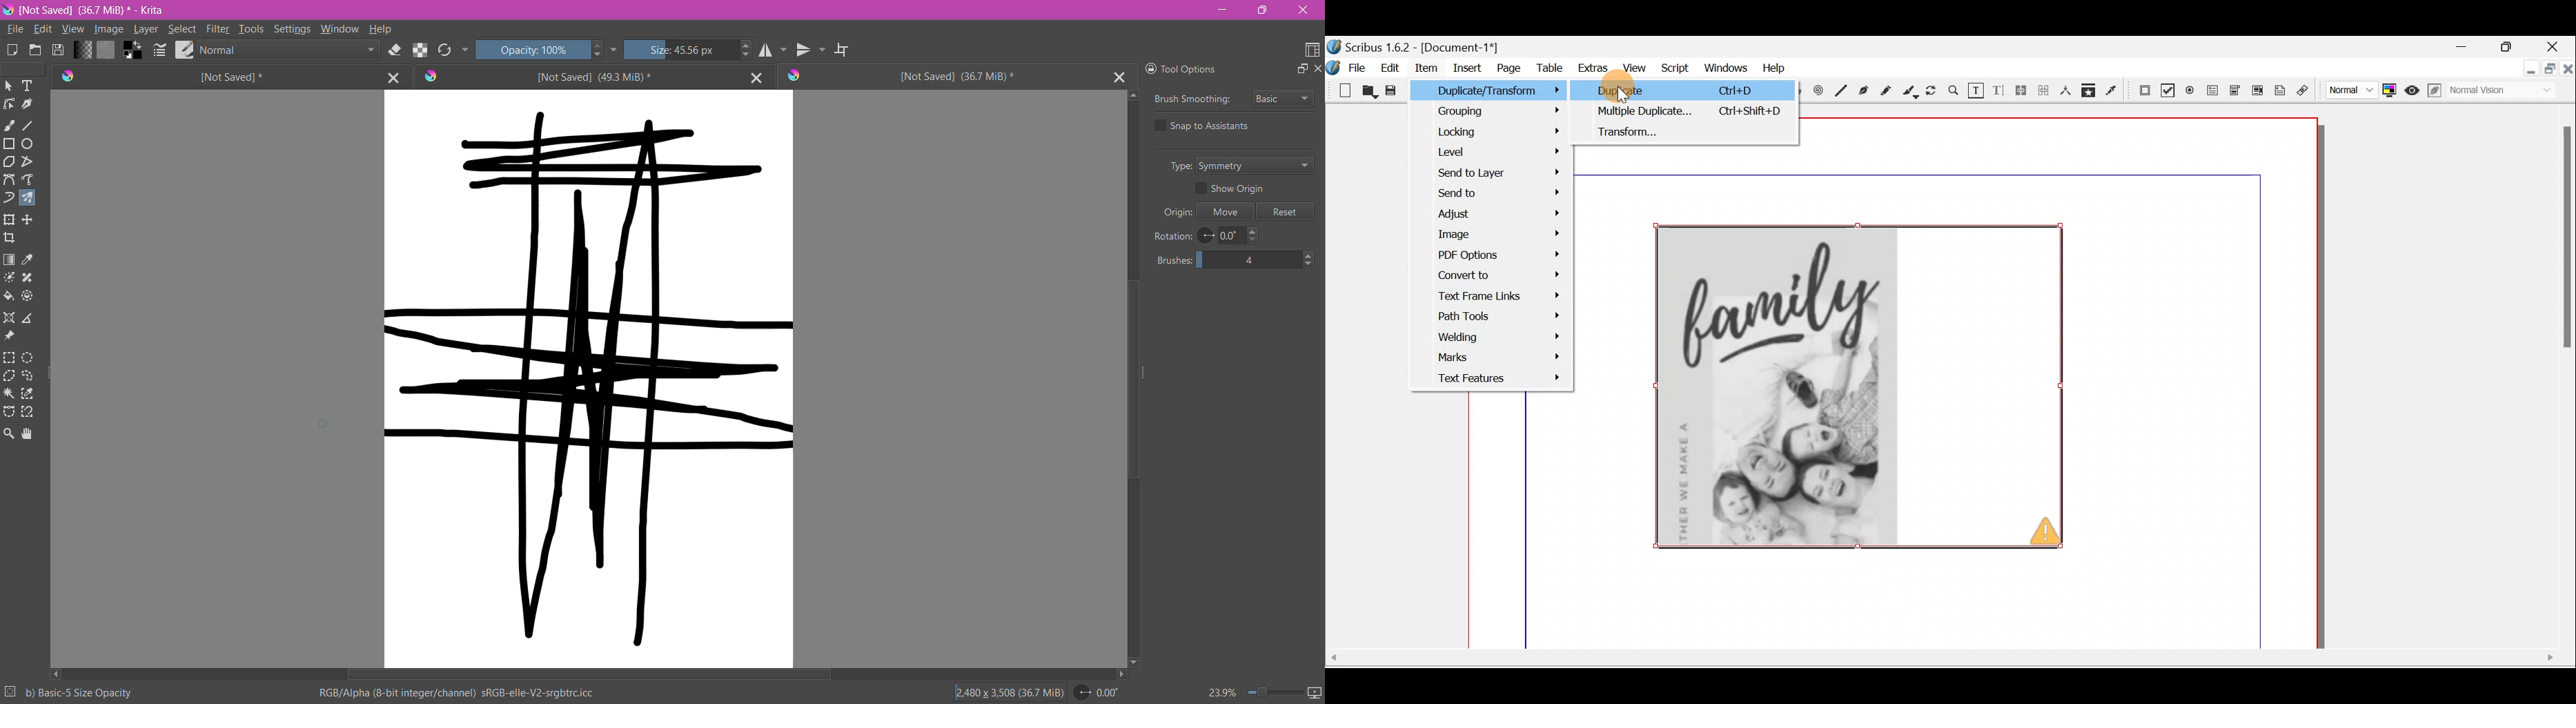 The height and width of the screenshot is (728, 2576). Describe the element at coordinates (588, 675) in the screenshot. I see `Horizontal Scroll Bar` at that location.